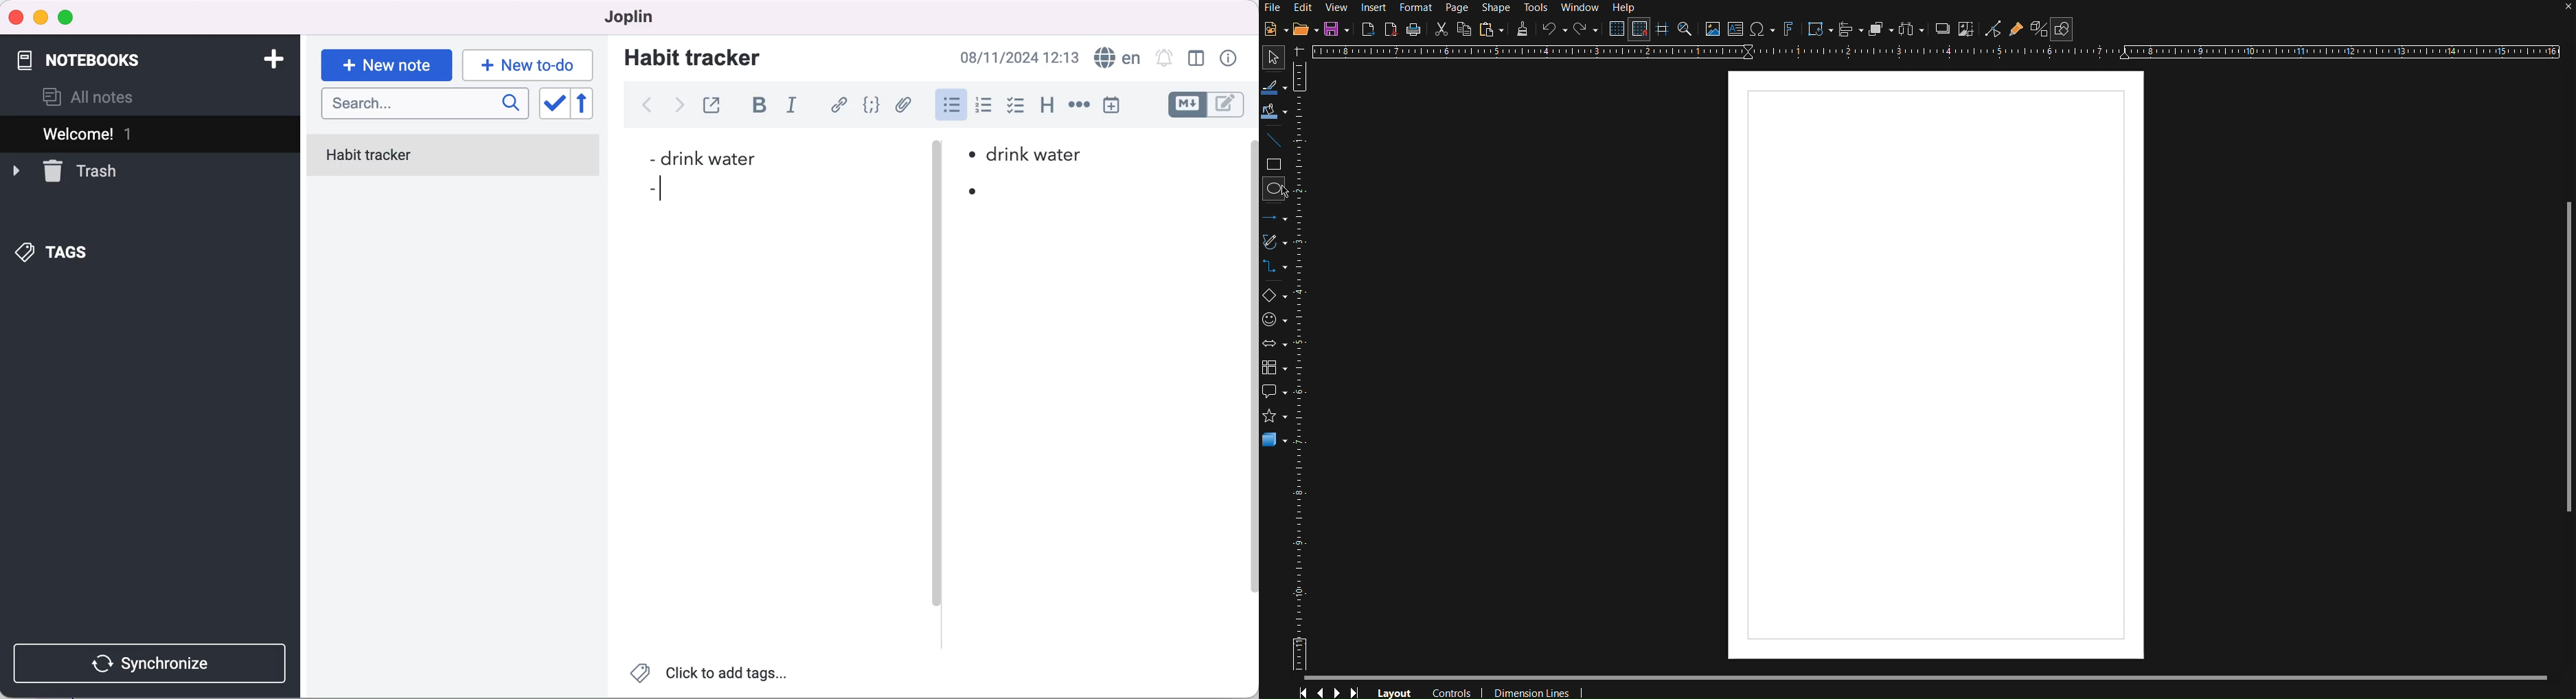 The image size is (2576, 700). Describe the element at coordinates (873, 105) in the screenshot. I see `code` at that location.